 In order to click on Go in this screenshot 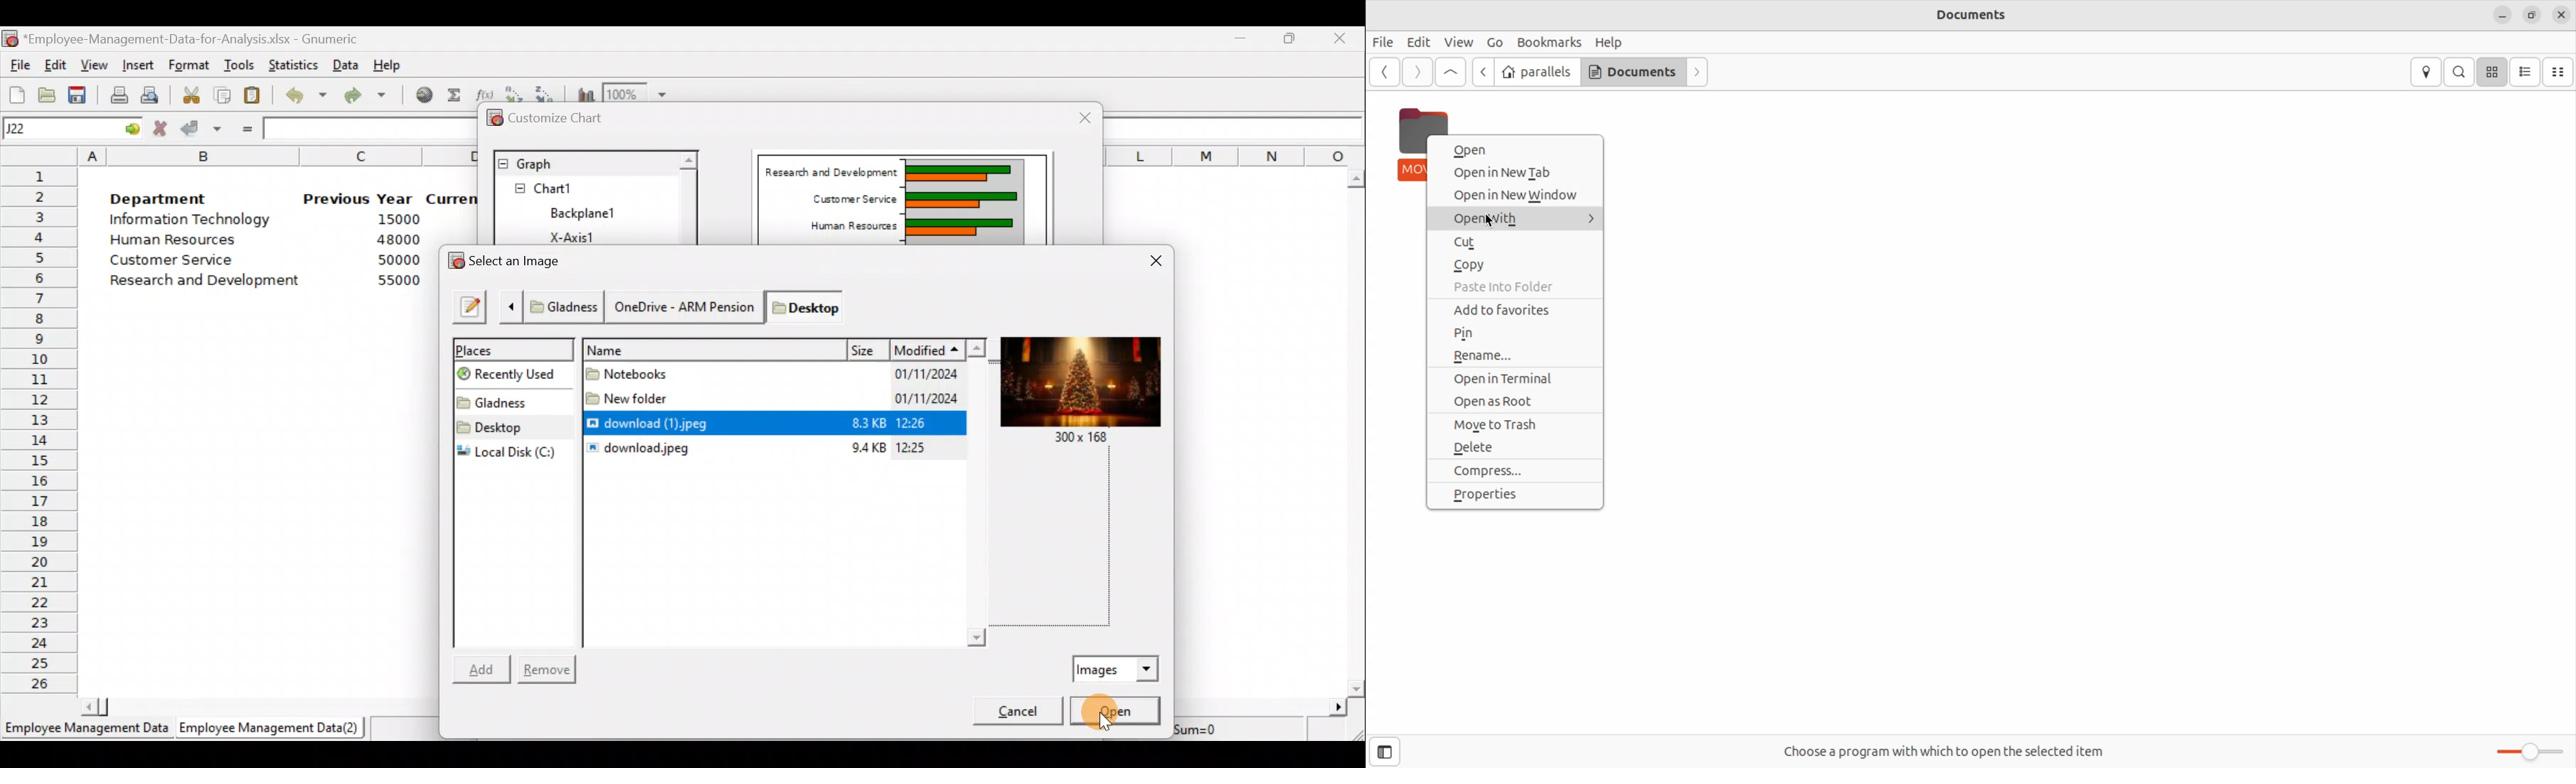, I will do `click(1492, 44)`.